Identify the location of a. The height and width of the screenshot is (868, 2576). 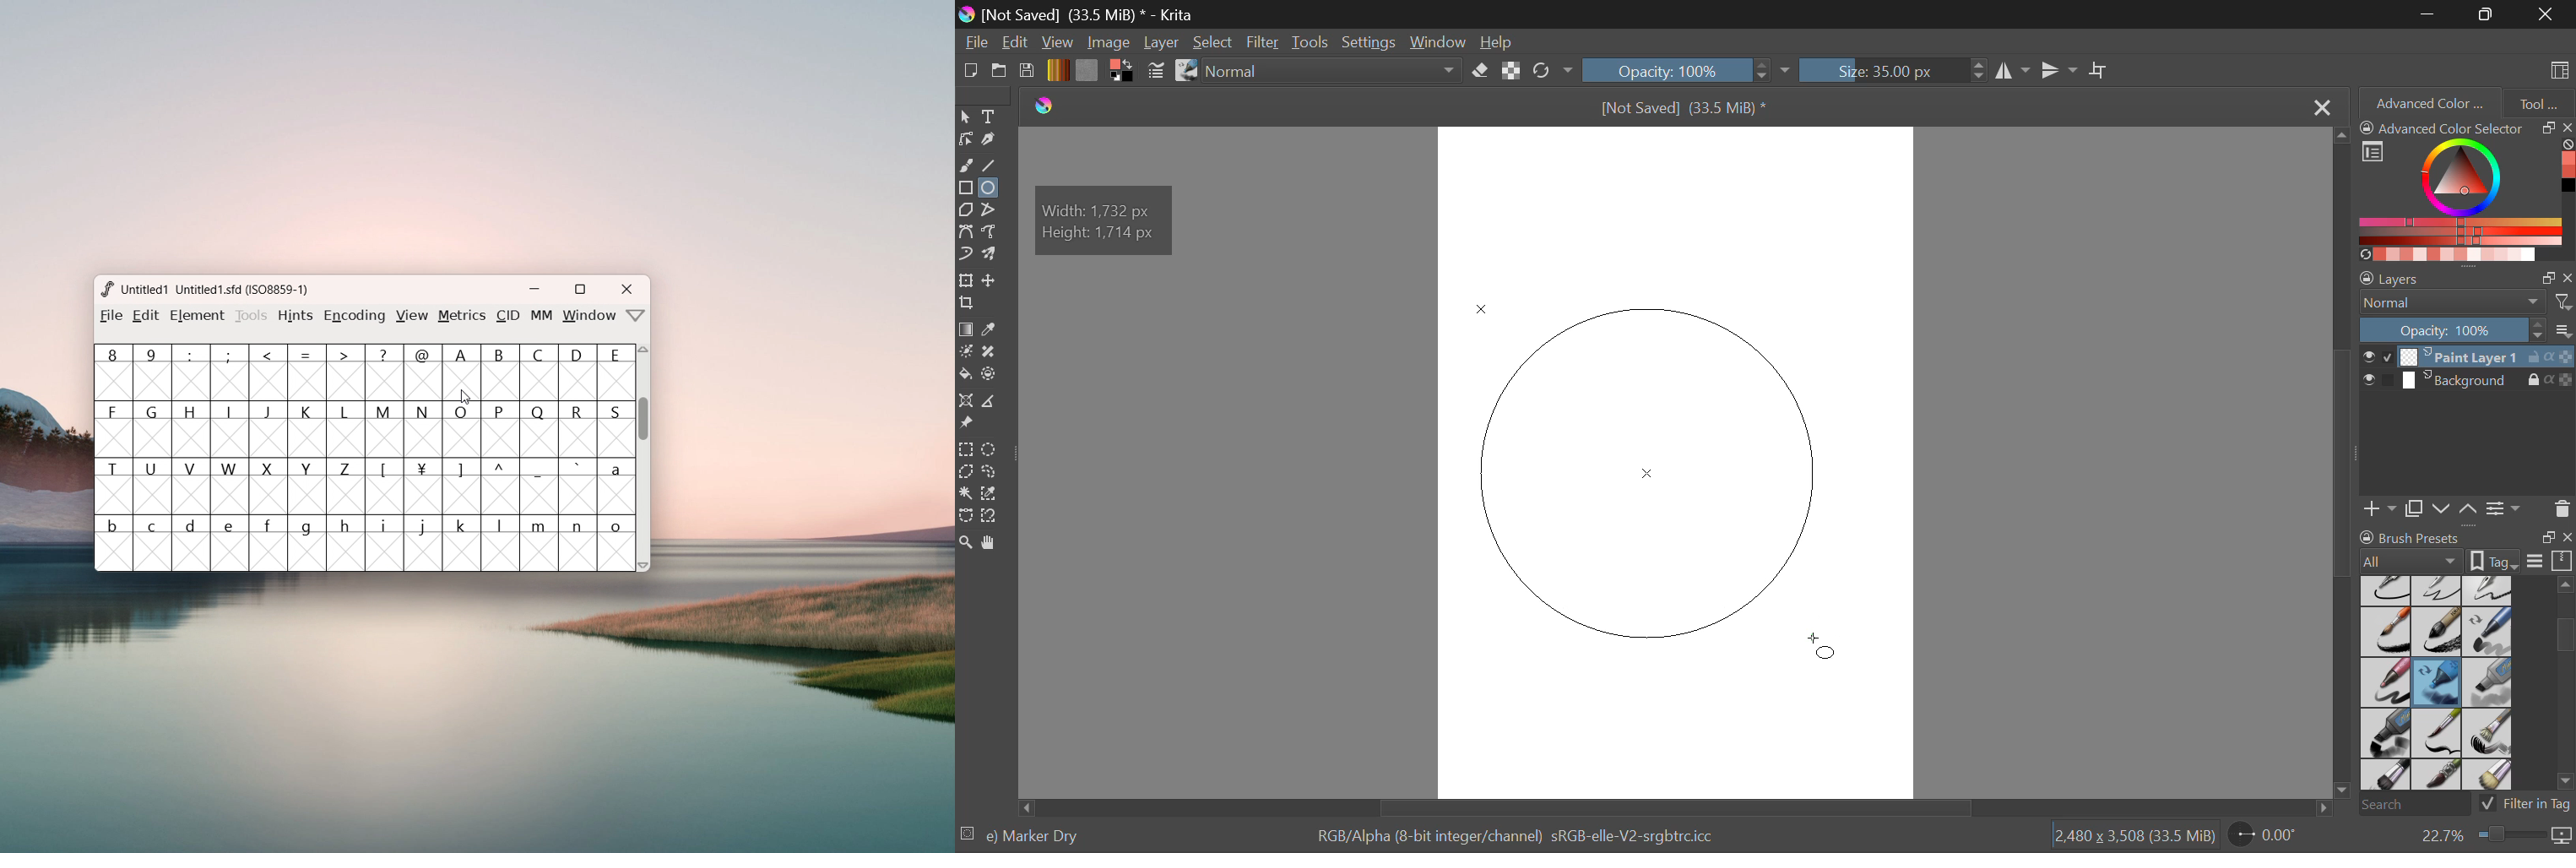
(617, 486).